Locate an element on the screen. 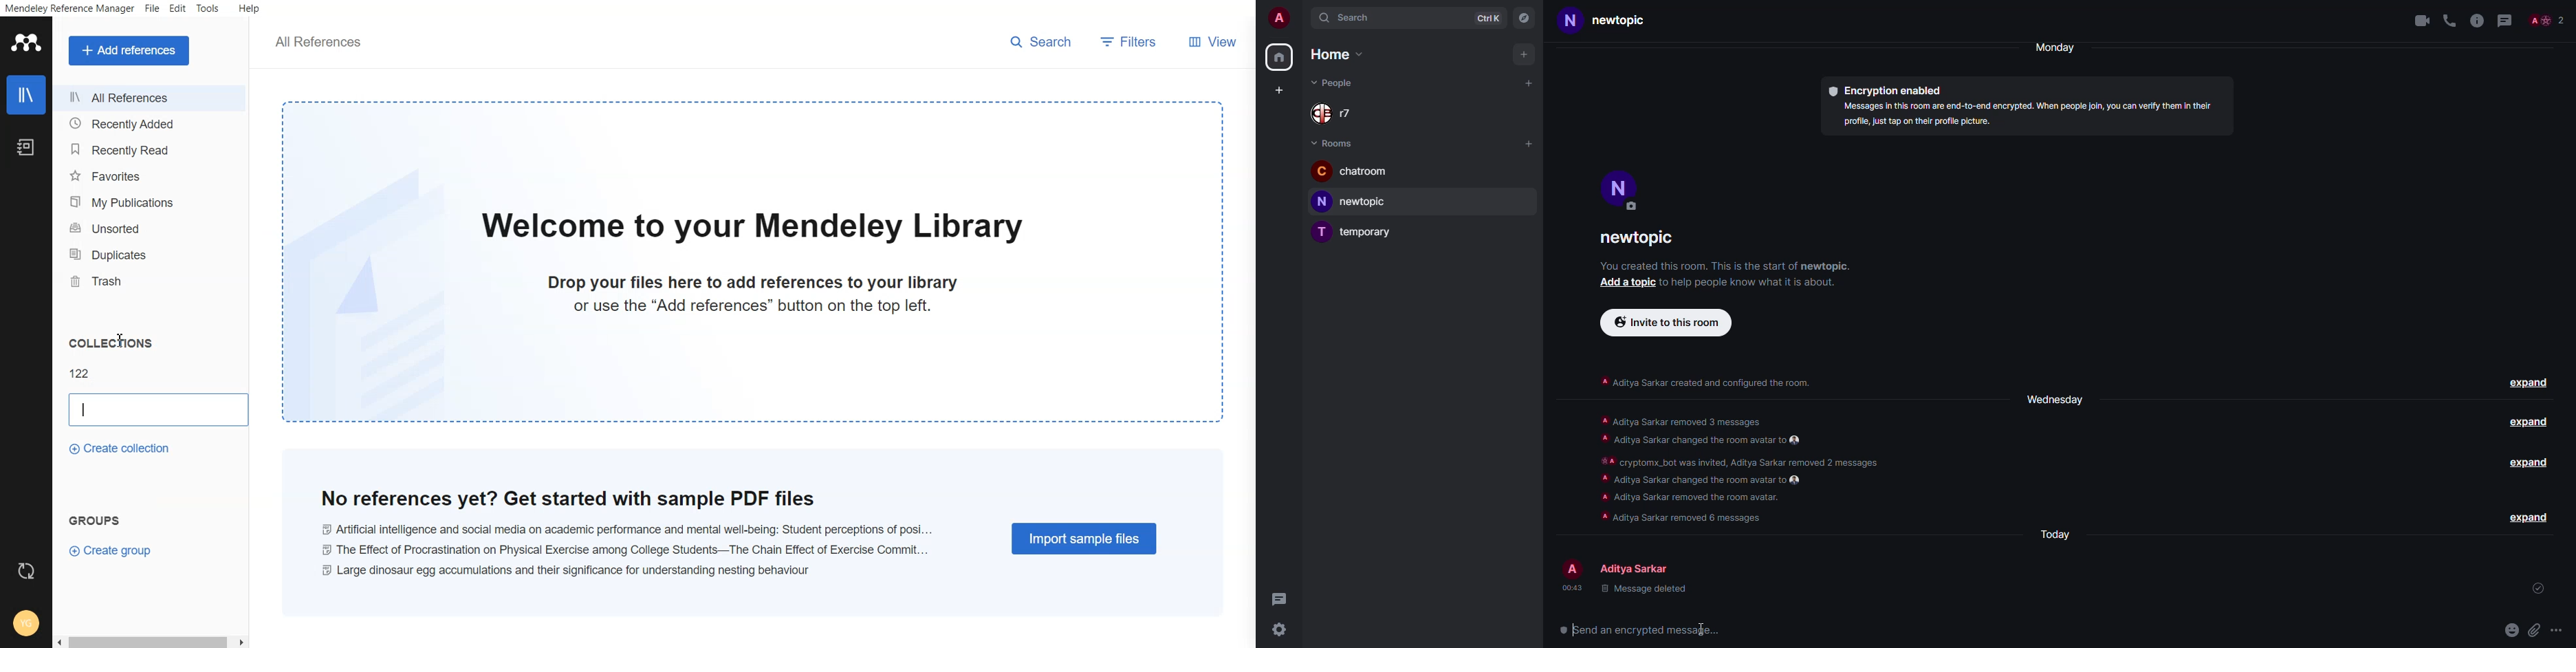 This screenshot has width=2576, height=672. drop your files here to add references to your library is located at coordinates (756, 283).